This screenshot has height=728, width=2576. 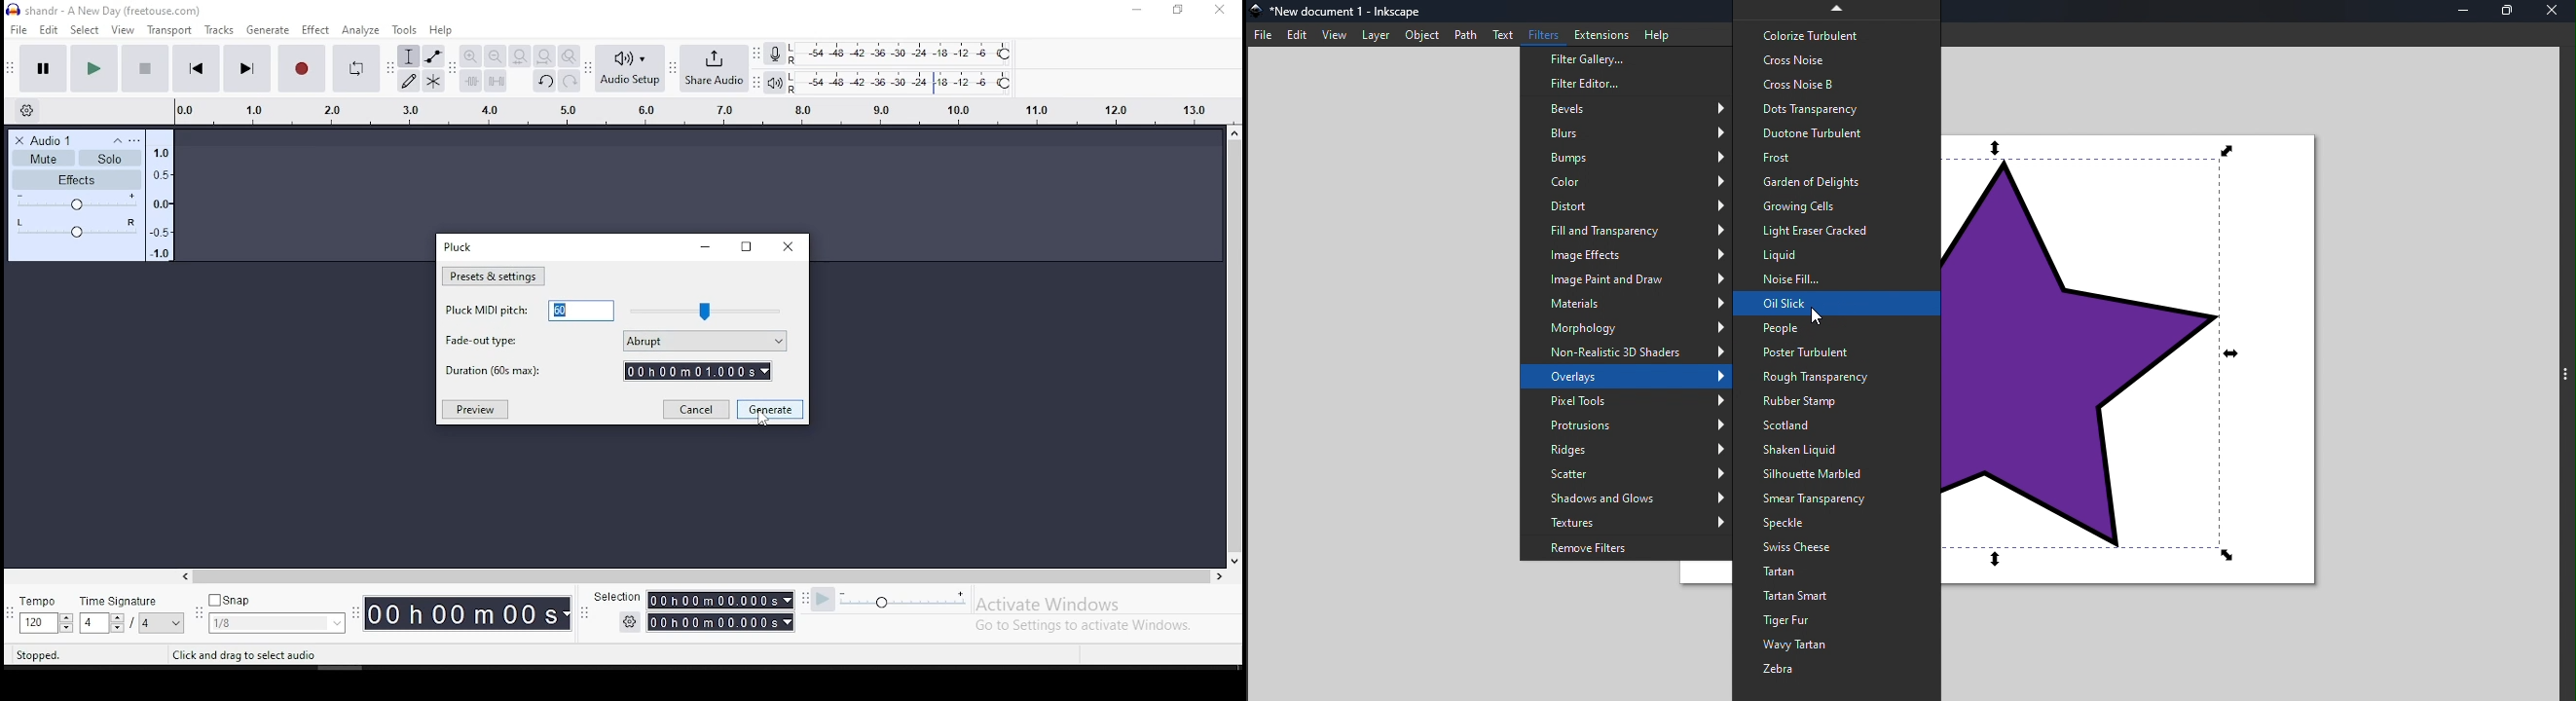 What do you see at coordinates (2467, 14) in the screenshot?
I see `Minimize` at bounding box center [2467, 14].